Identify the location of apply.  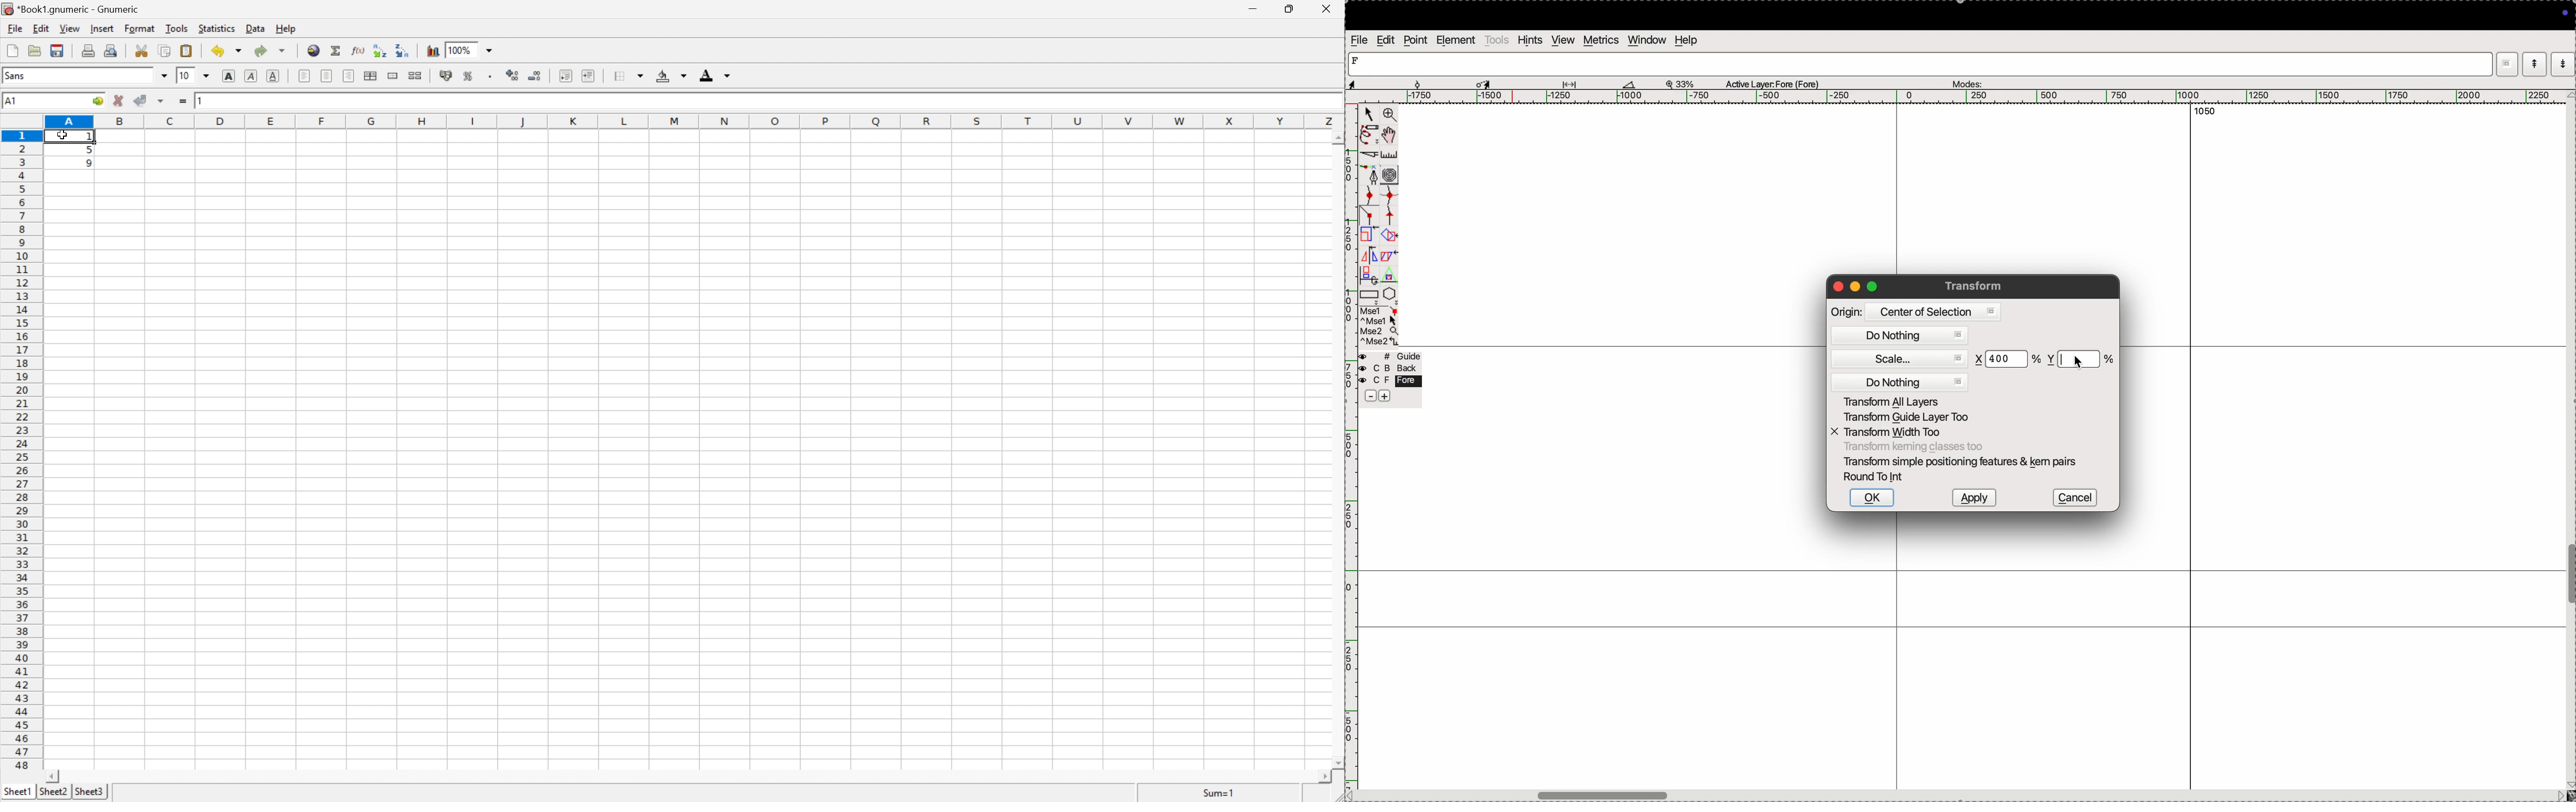
(1973, 498).